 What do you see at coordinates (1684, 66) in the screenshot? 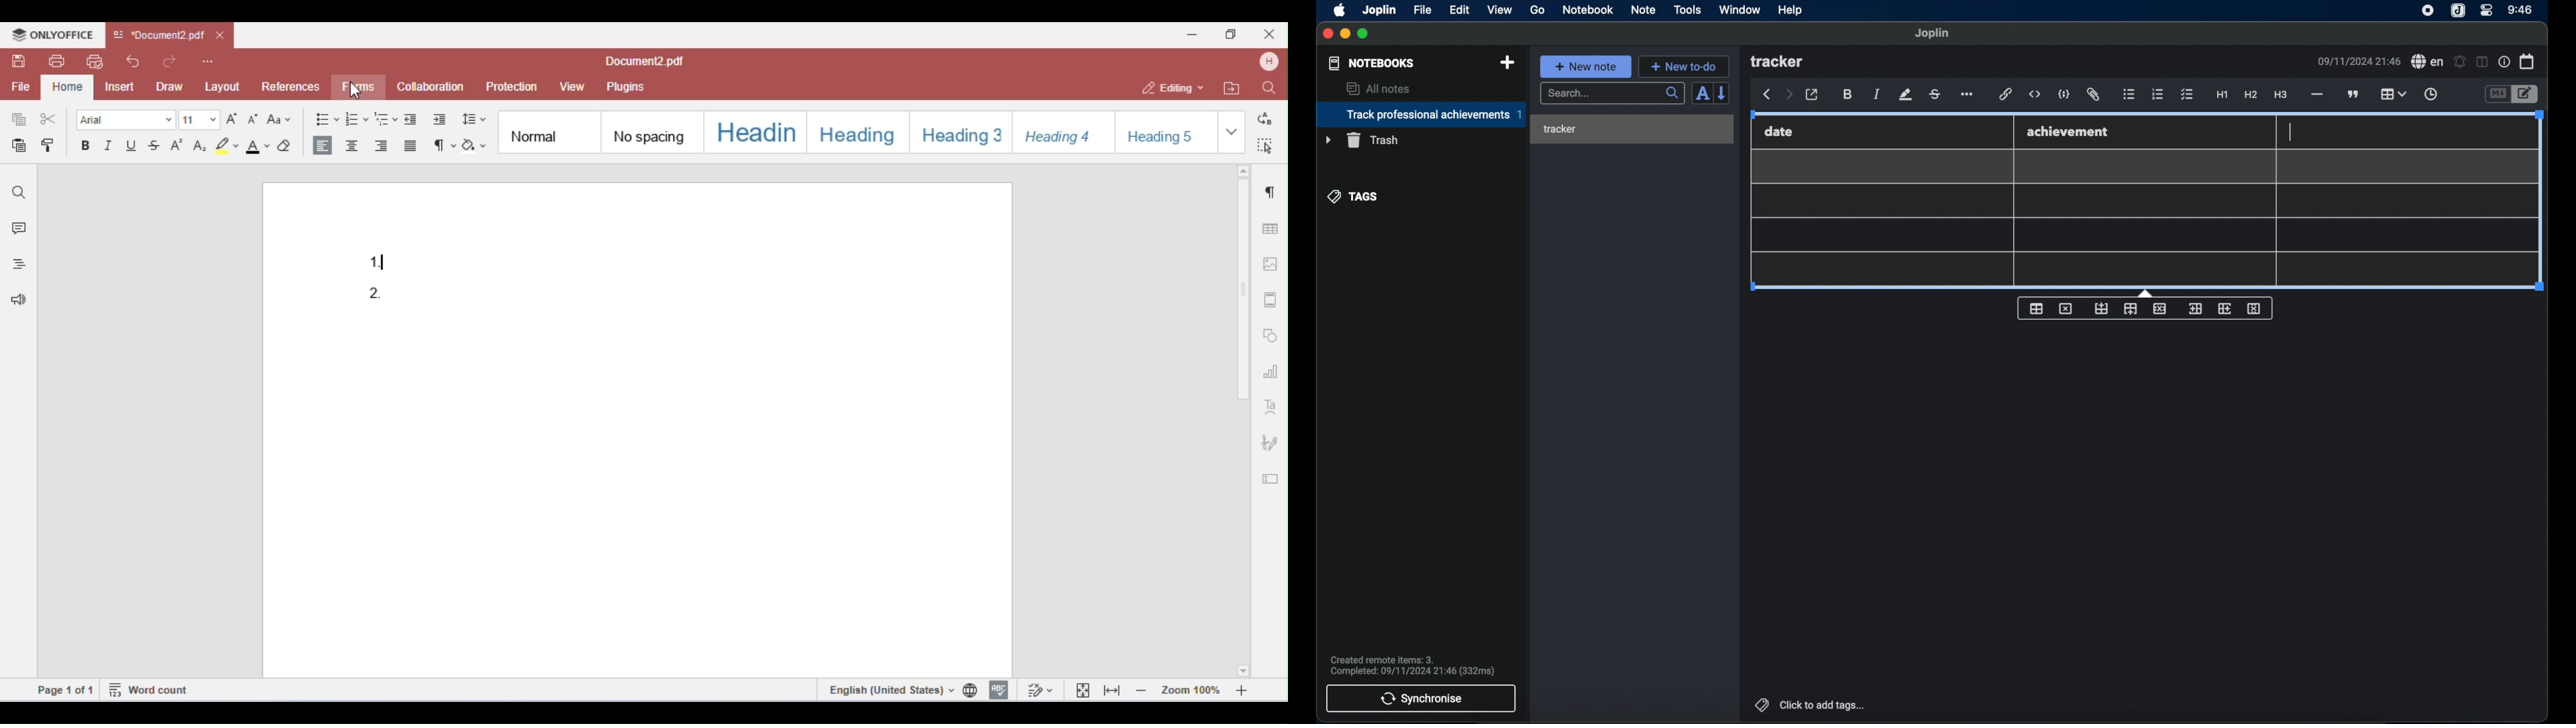
I see `new to-do` at bounding box center [1684, 66].